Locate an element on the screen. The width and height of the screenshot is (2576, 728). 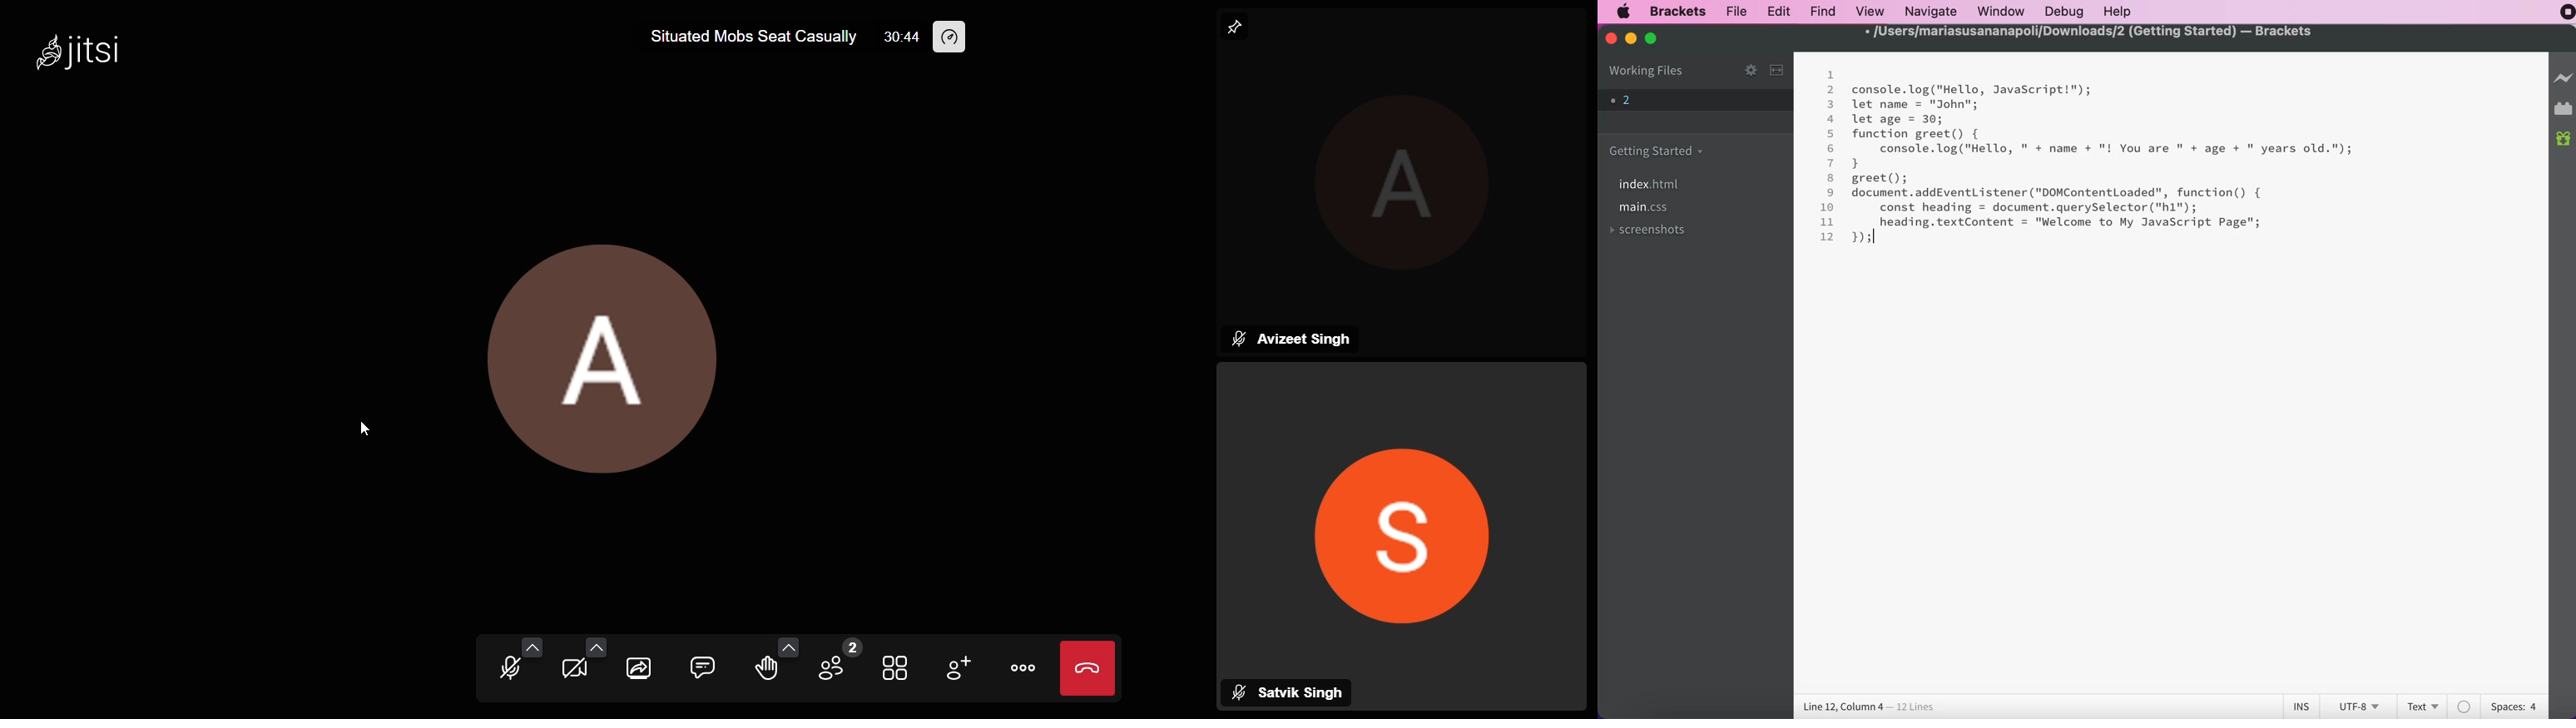
spaces: 4 is located at coordinates (2513, 707).